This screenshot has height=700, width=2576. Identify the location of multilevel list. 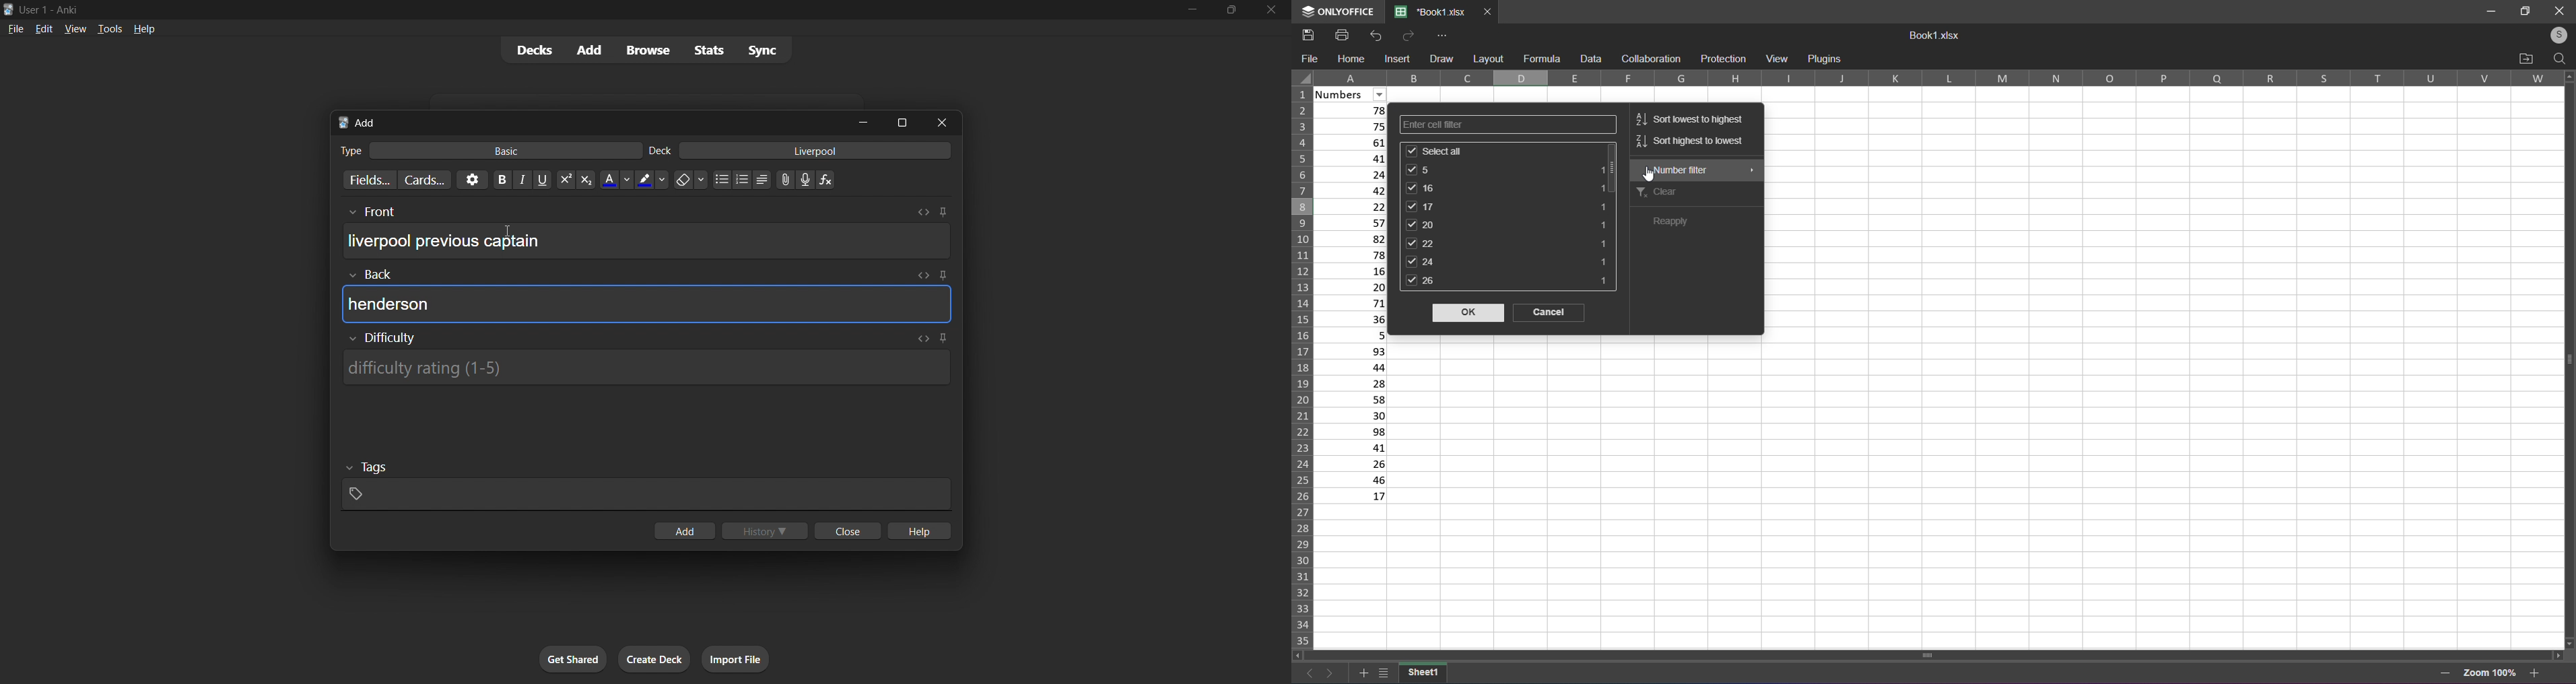
(763, 181).